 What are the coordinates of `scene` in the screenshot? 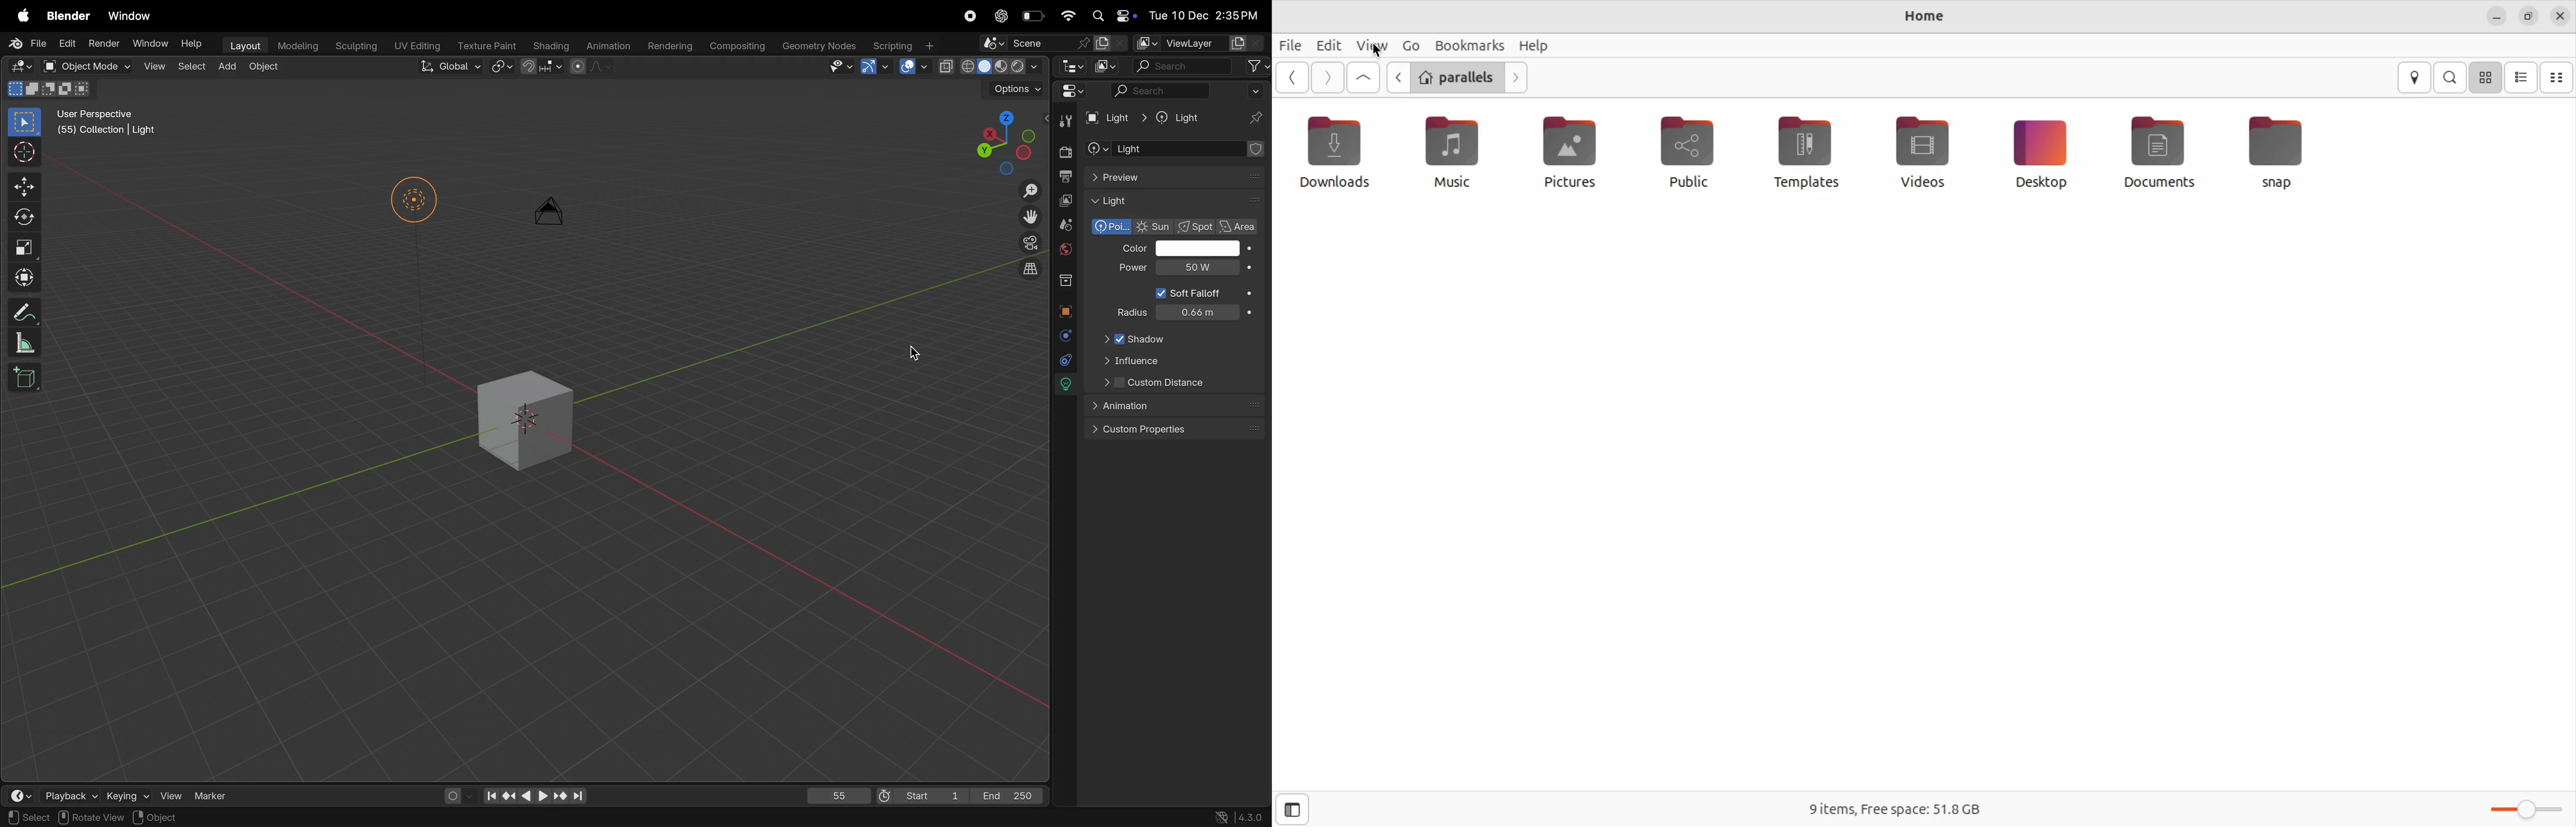 It's located at (1053, 43).